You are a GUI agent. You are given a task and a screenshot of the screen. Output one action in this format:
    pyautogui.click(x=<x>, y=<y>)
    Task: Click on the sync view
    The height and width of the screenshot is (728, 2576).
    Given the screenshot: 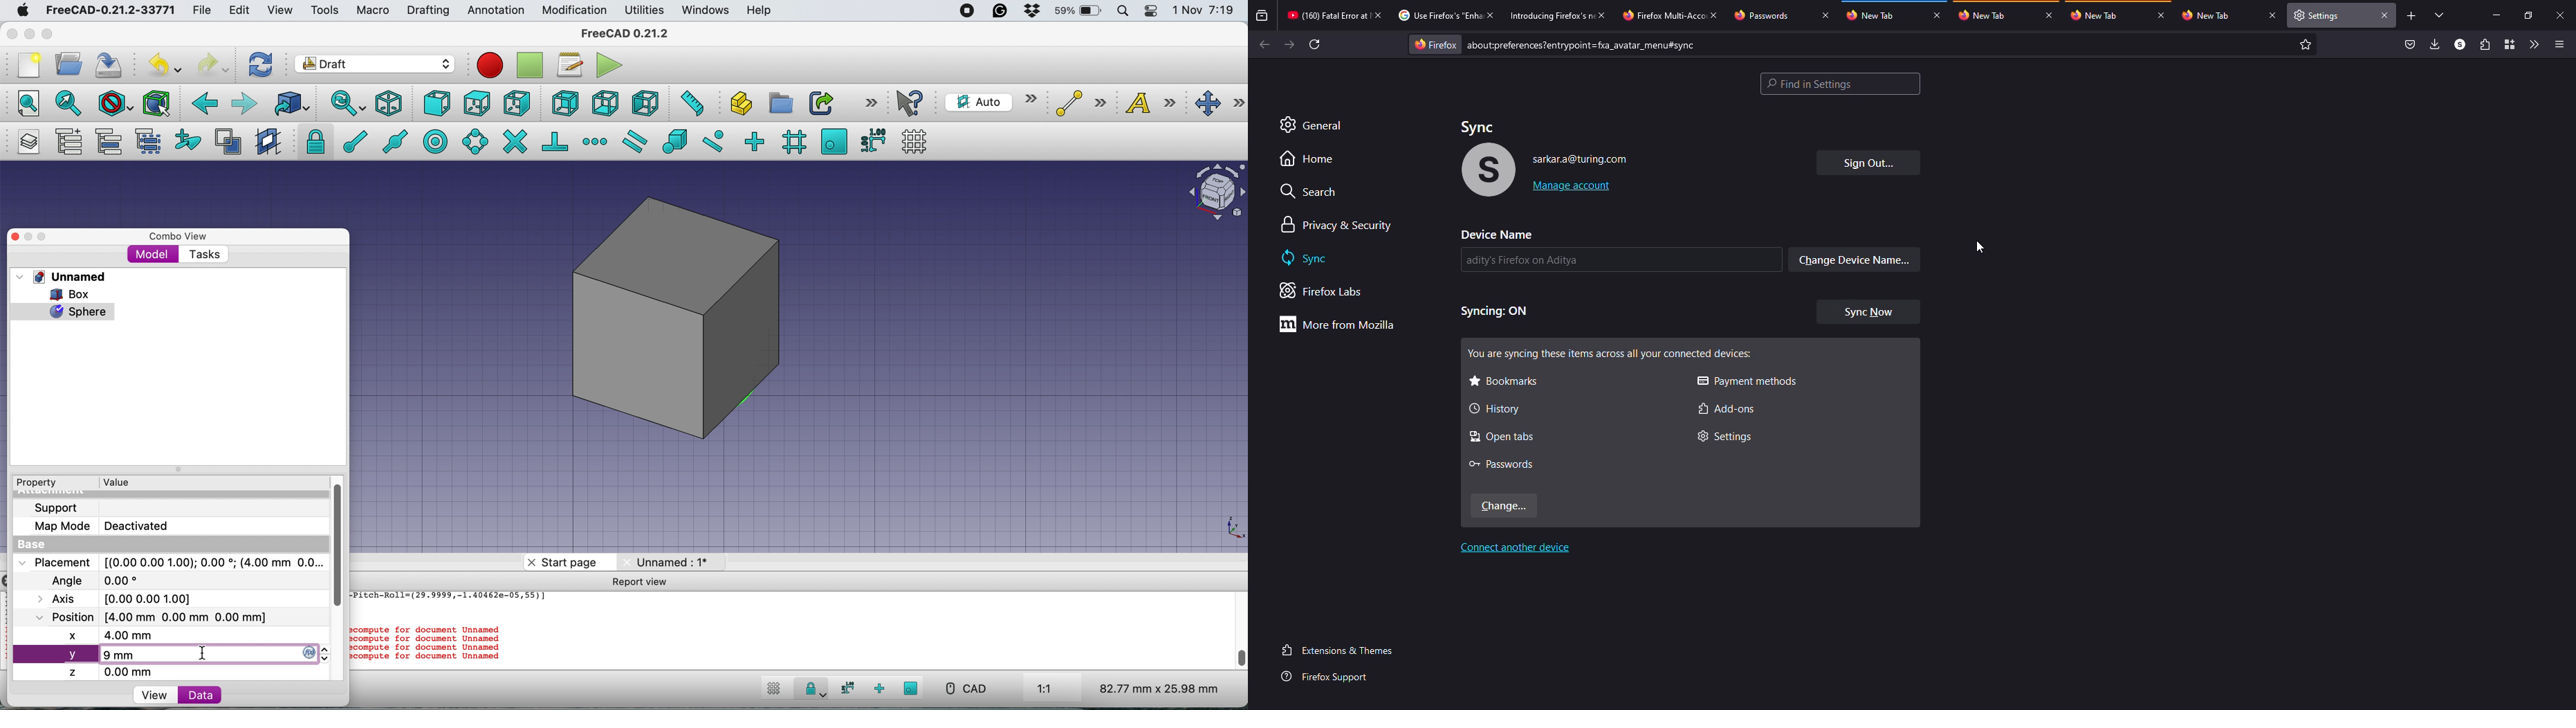 What is the action you would take?
    pyautogui.click(x=342, y=105)
    